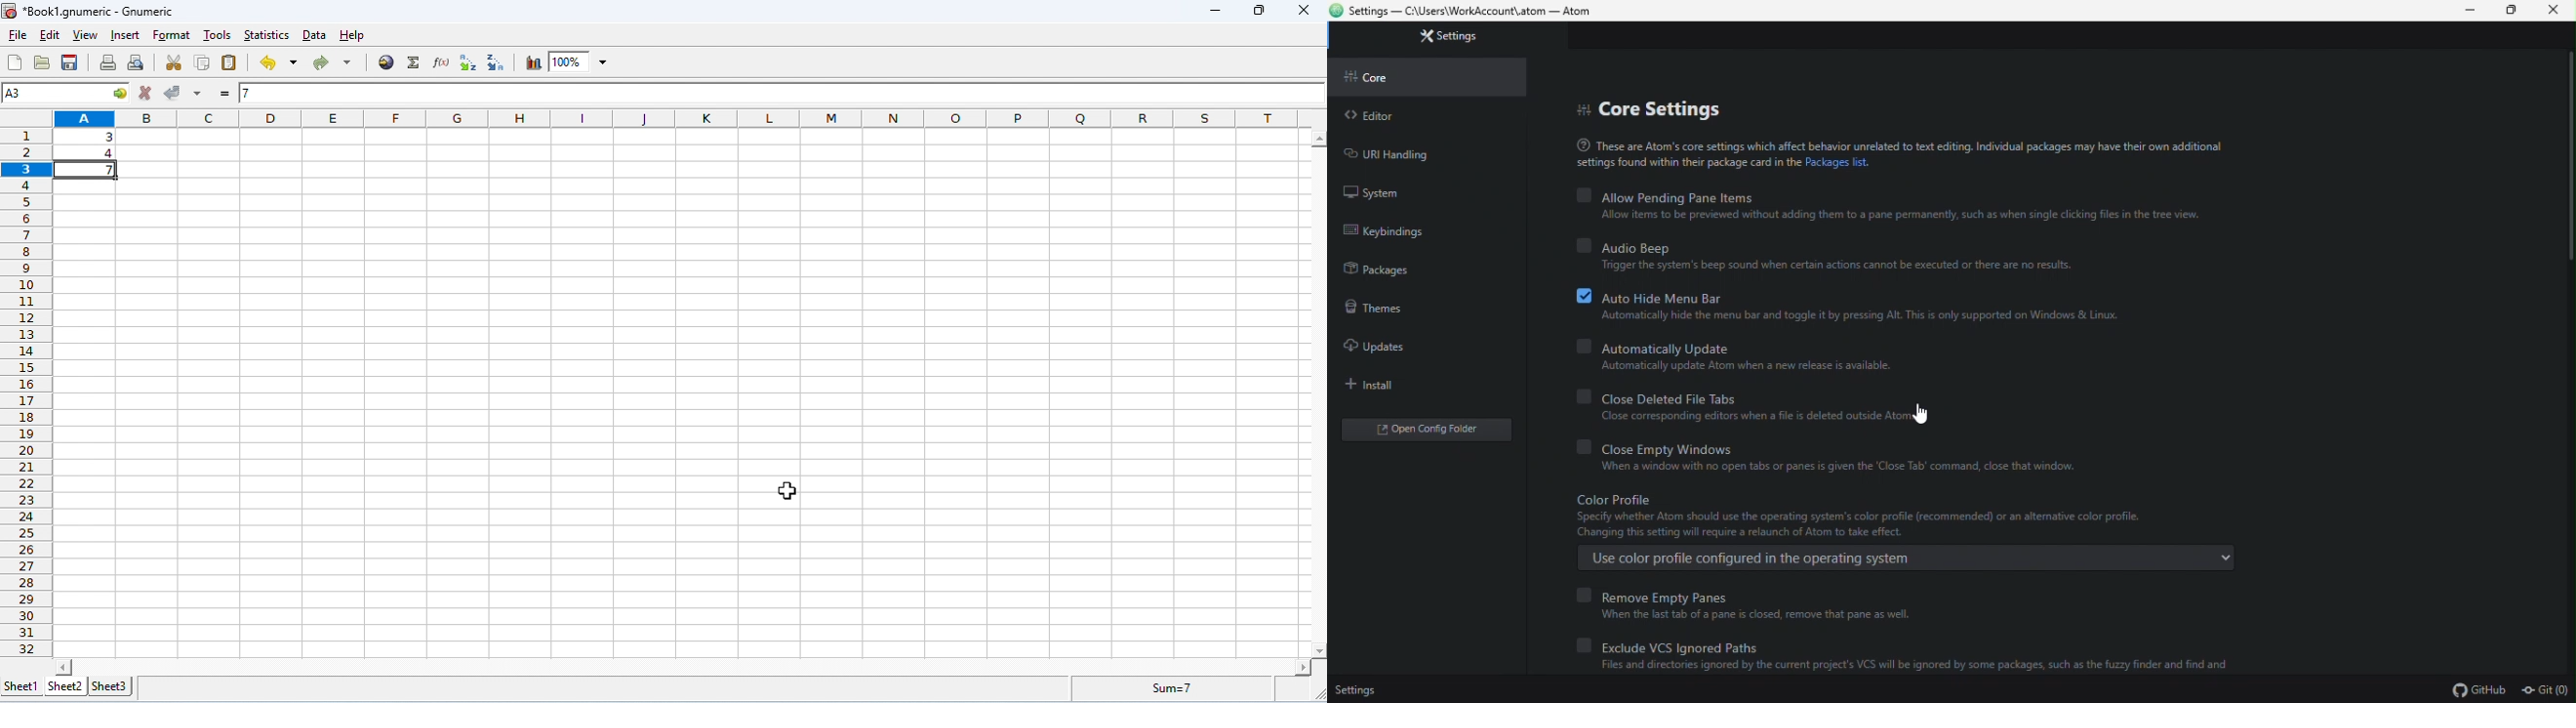 Image resolution: width=2576 pixels, height=728 pixels. I want to click on space for vertical column, so click(1316, 393).